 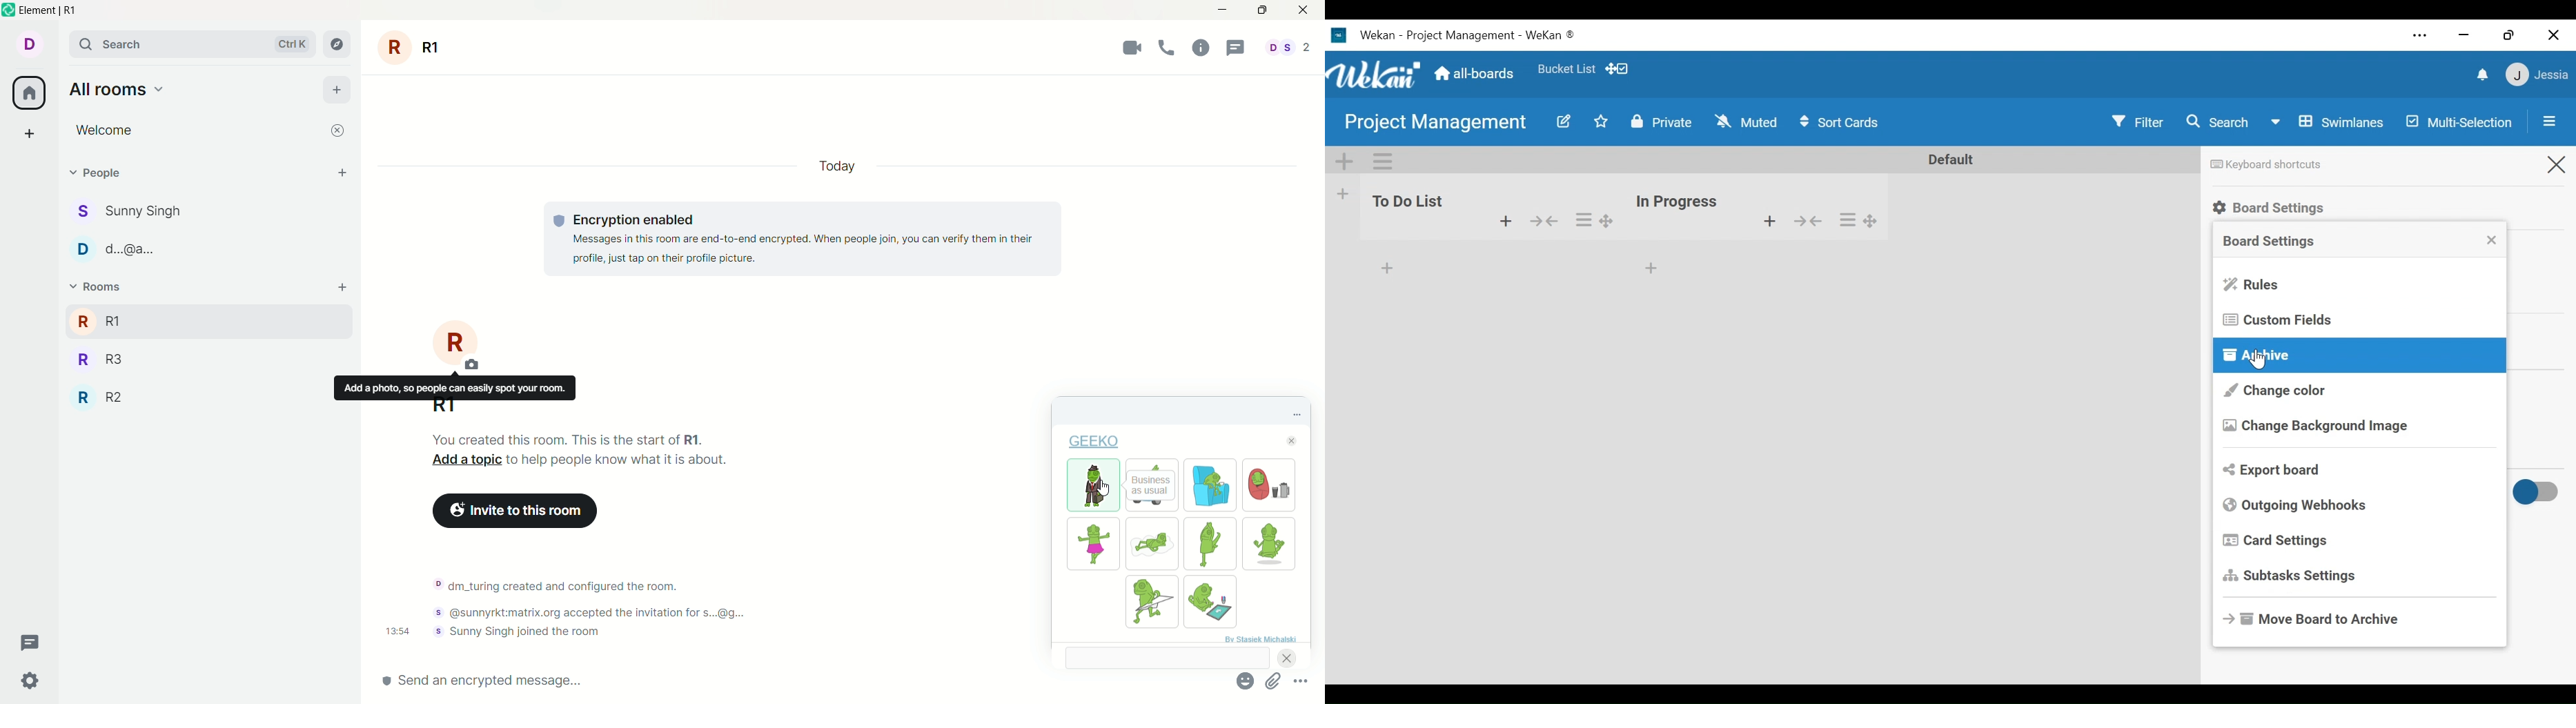 I want to click on Welcome room, so click(x=196, y=130).